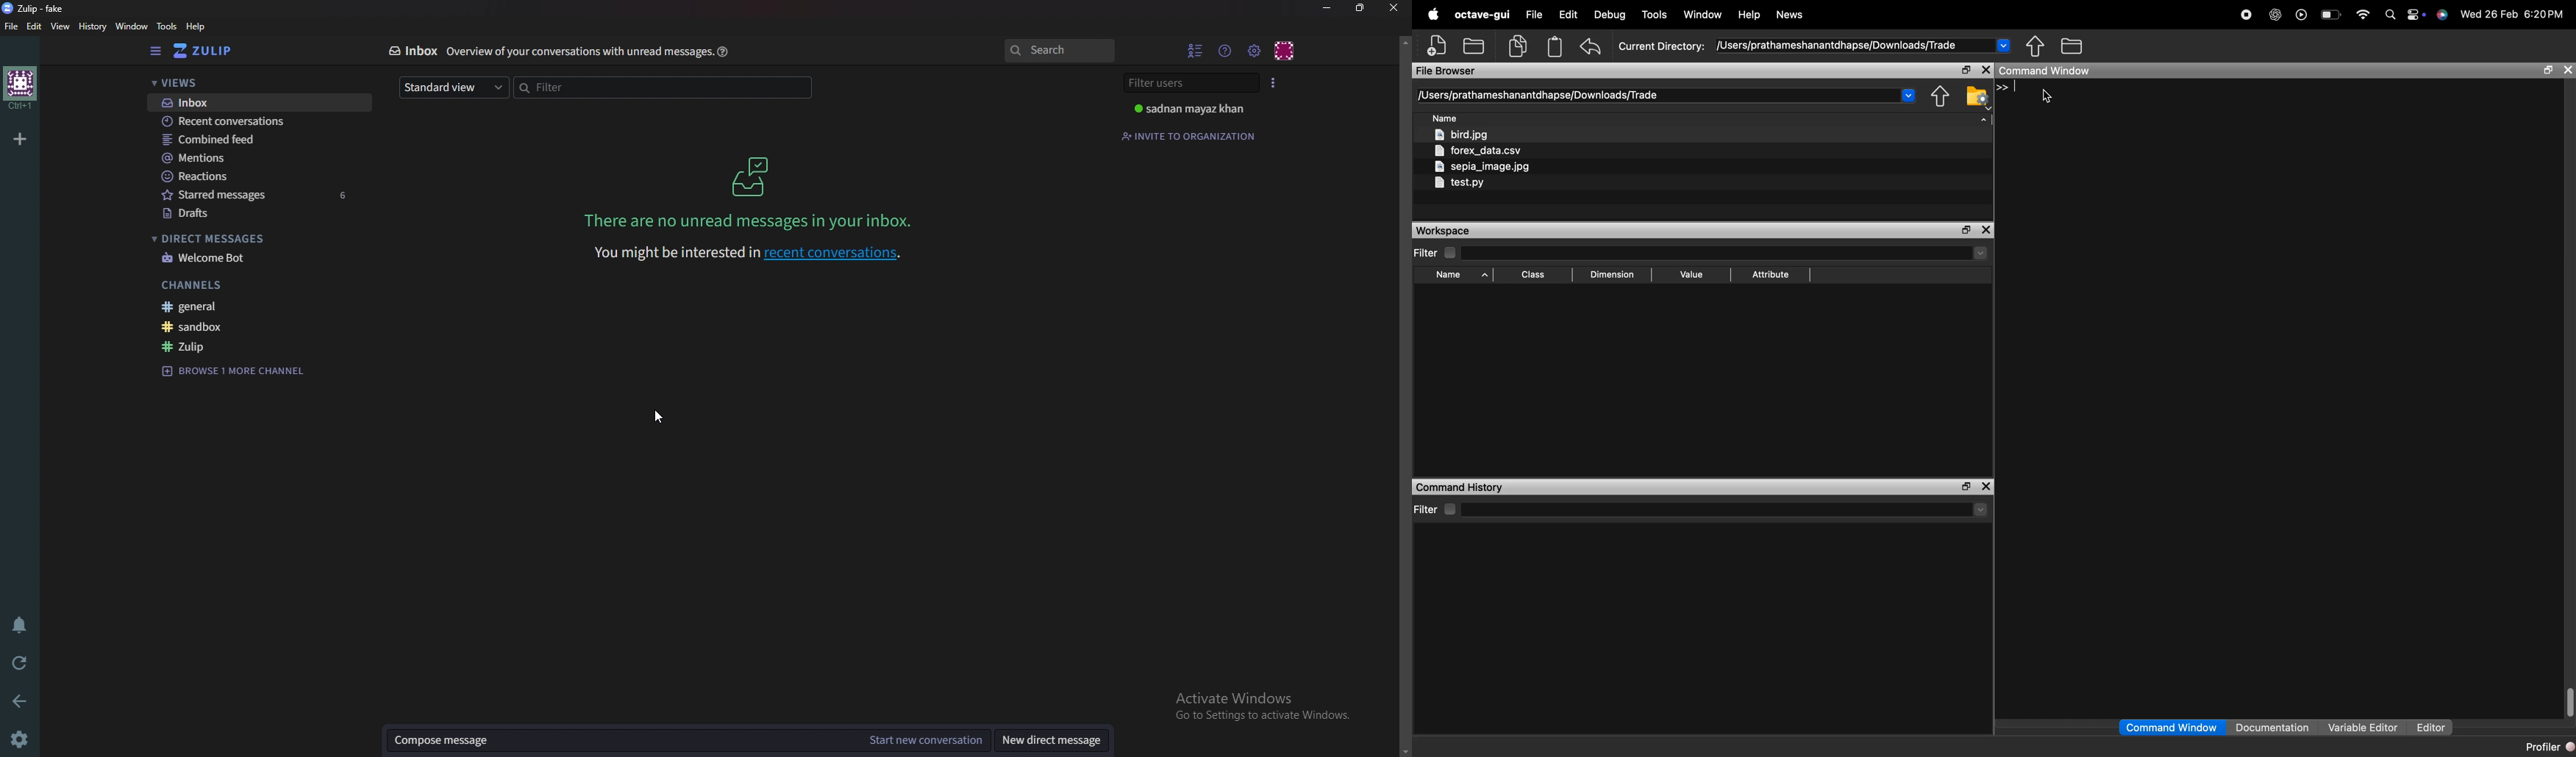 The width and height of the screenshot is (2576, 784). I want to click on Recent conversations, so click(254, 121).